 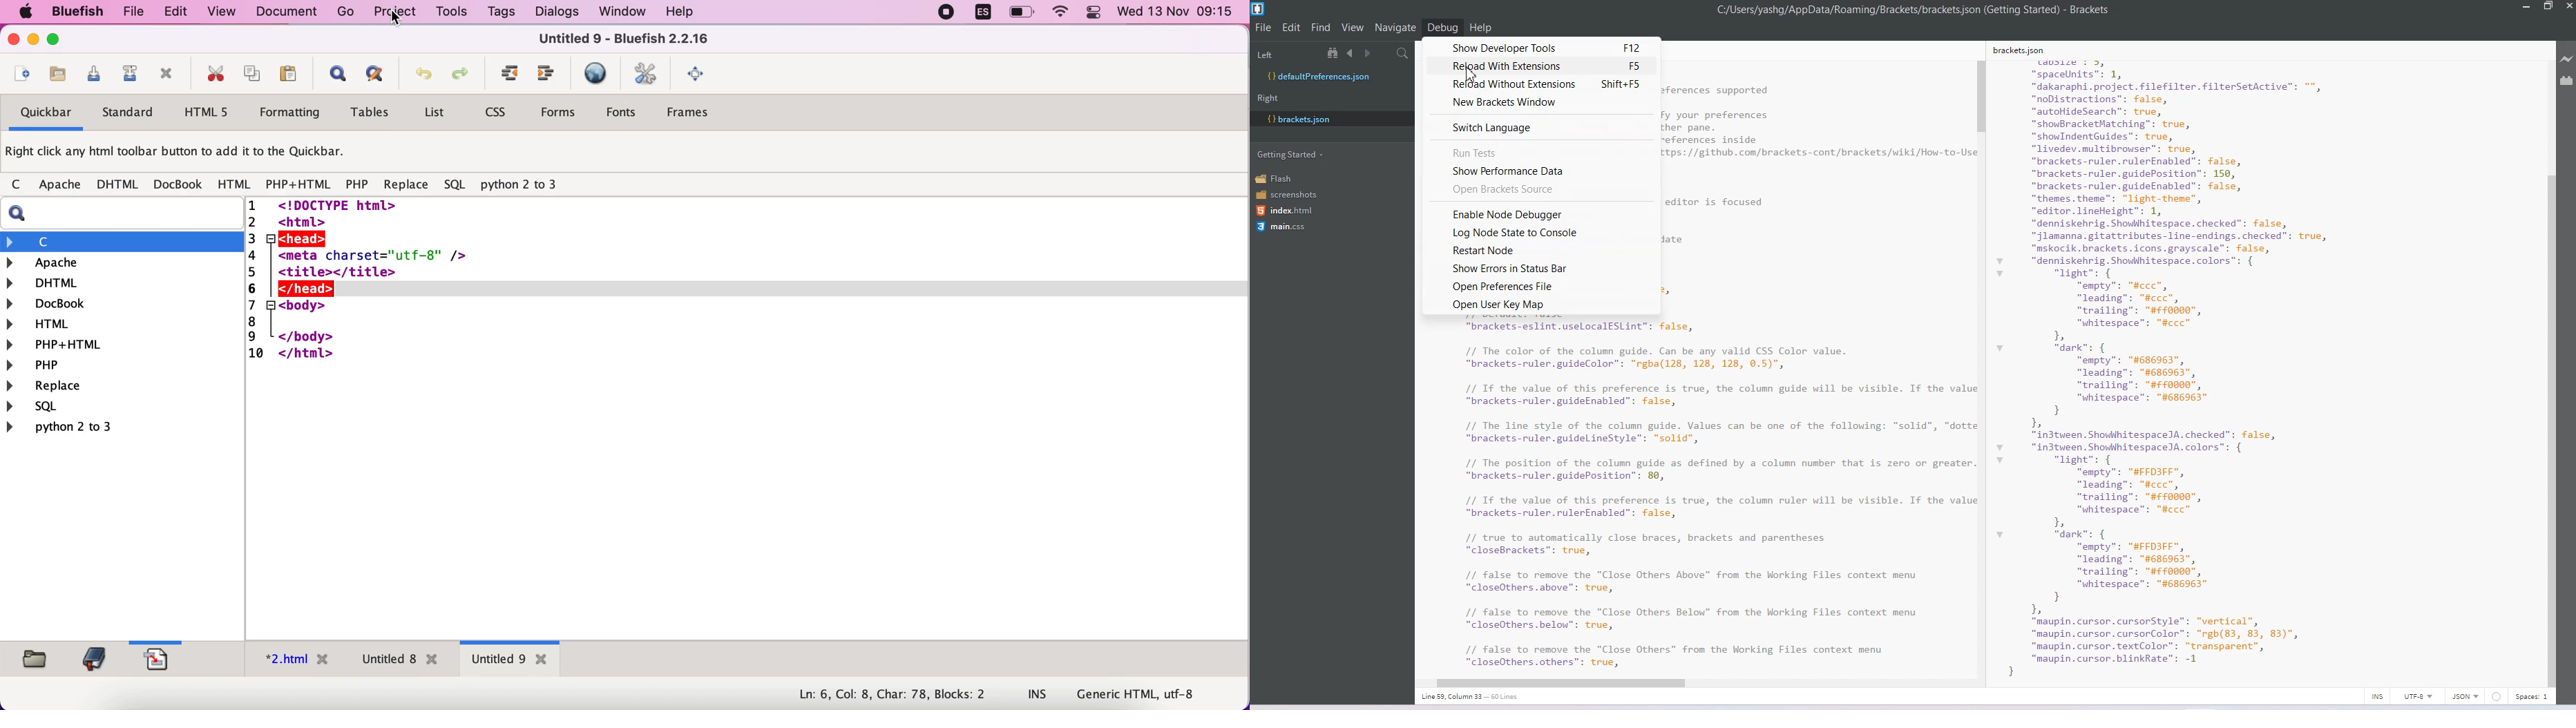 I want to click on full screen, so click(x=698, y=76).